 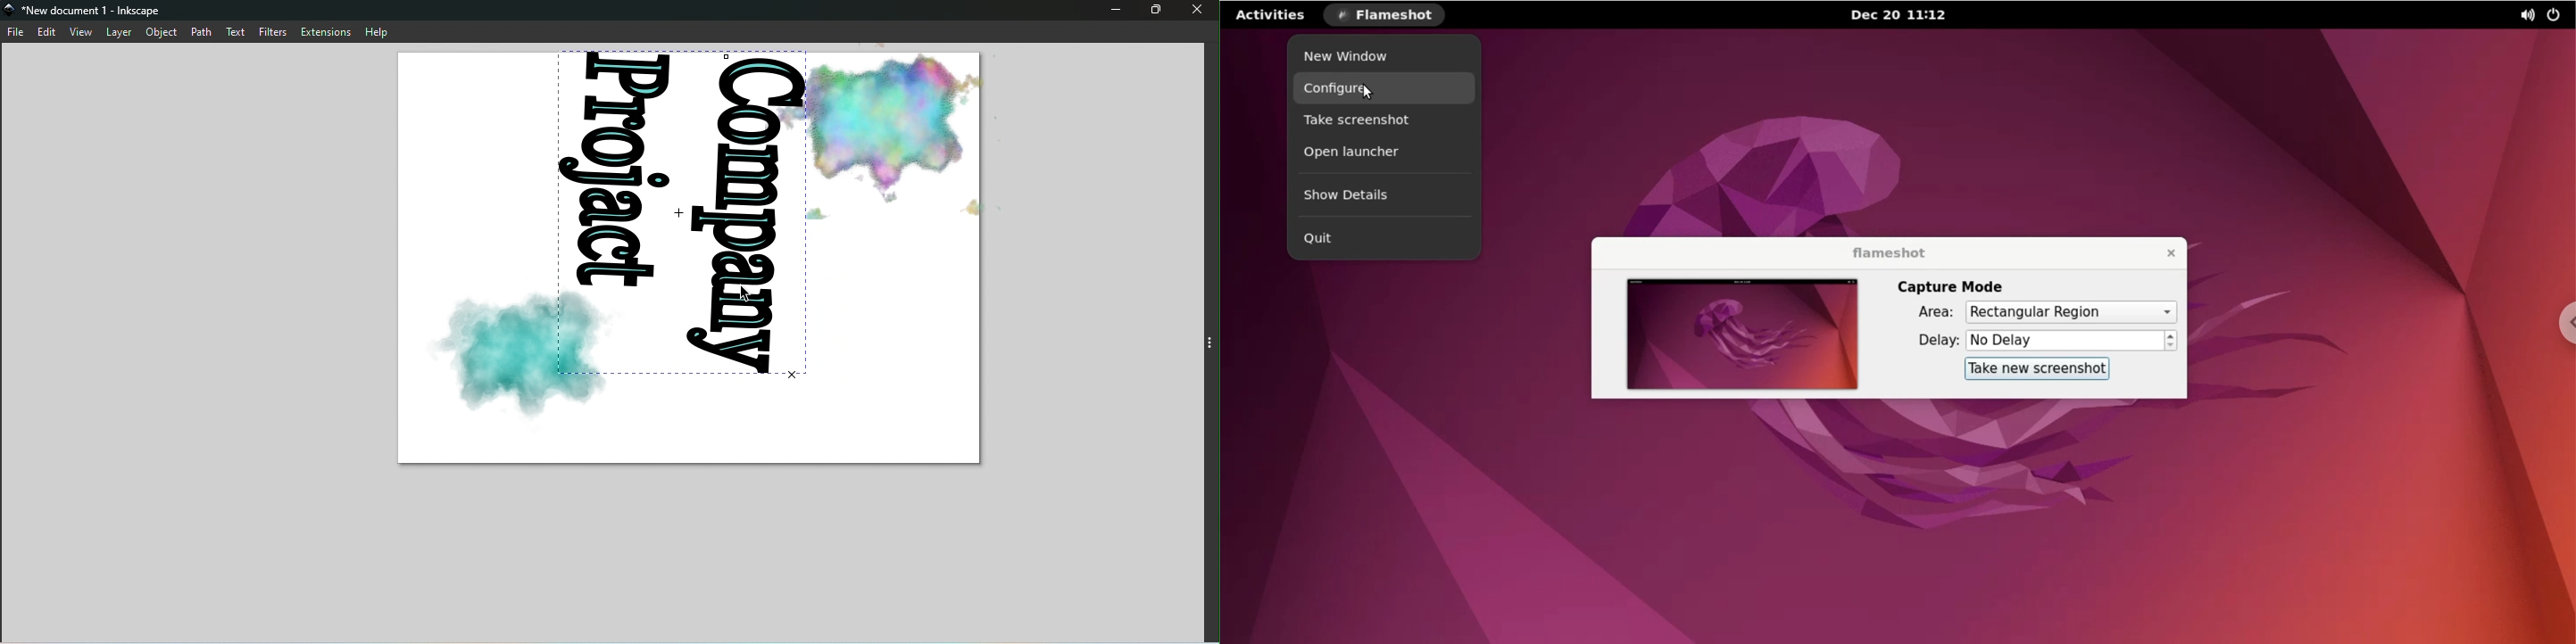 What do you see at coordinates (276, 30) in the screenshot?
I see `Filters` at bounding box center [276, 30].